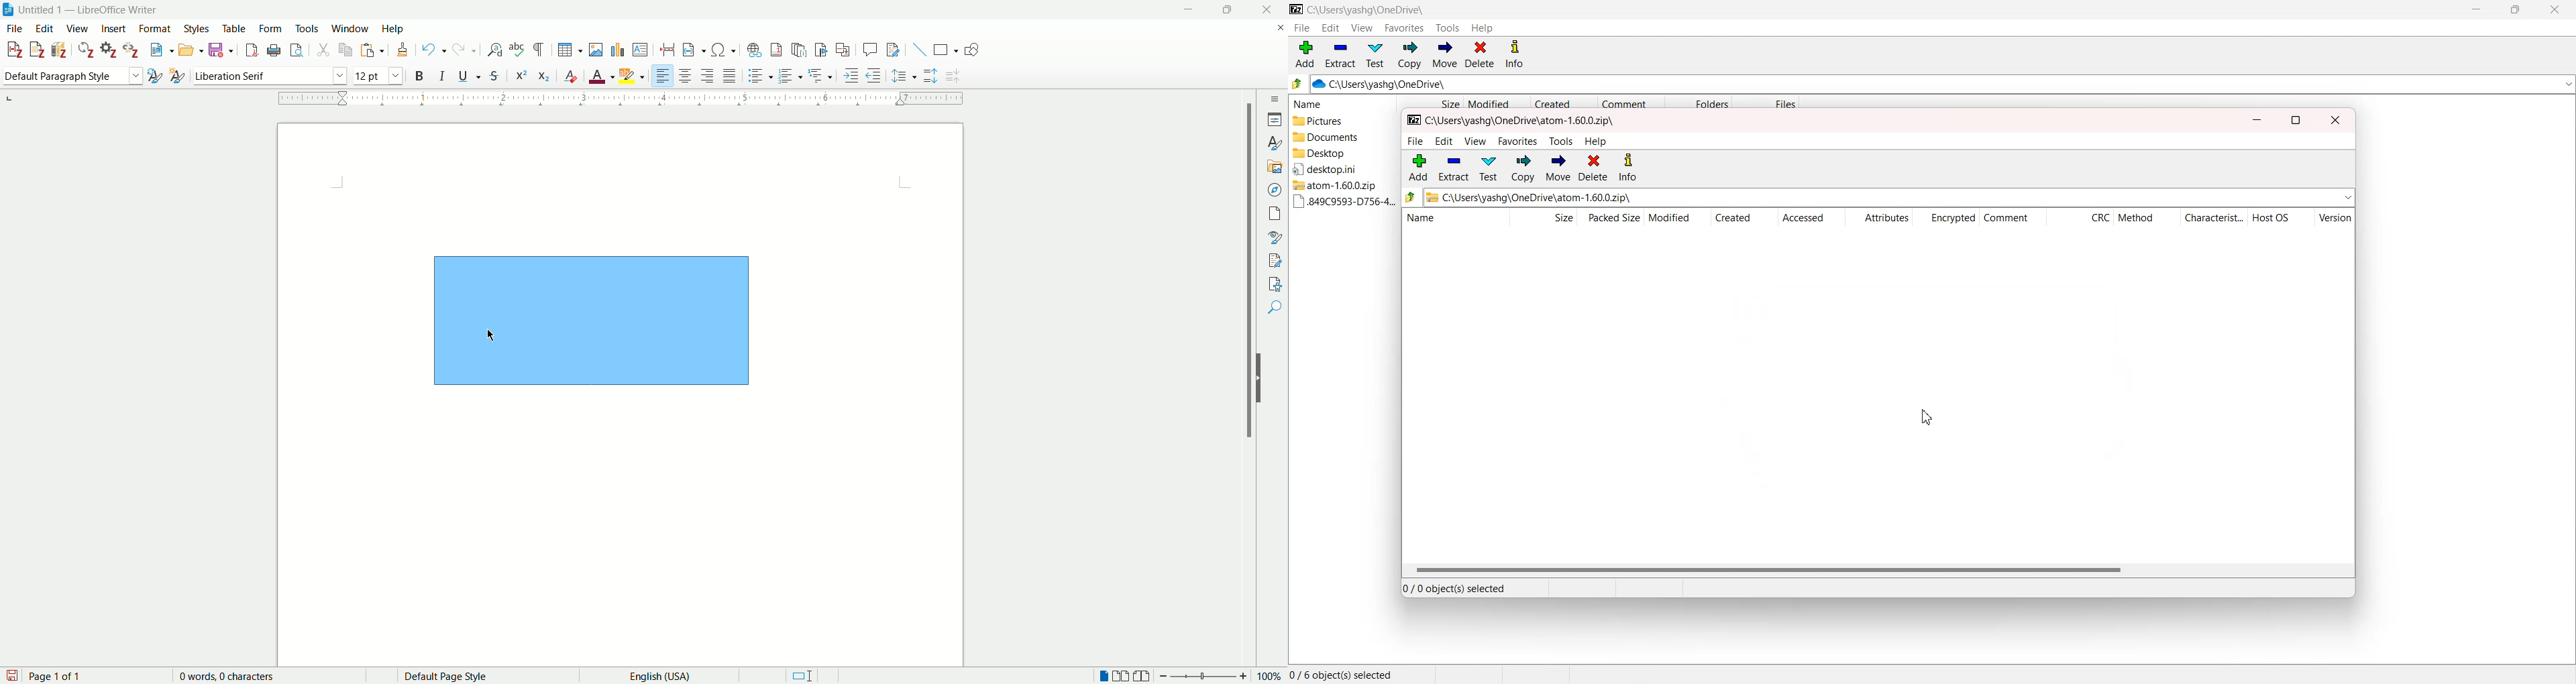 The image size is (2576, 700). I want to click on add note, so click(38, 50).